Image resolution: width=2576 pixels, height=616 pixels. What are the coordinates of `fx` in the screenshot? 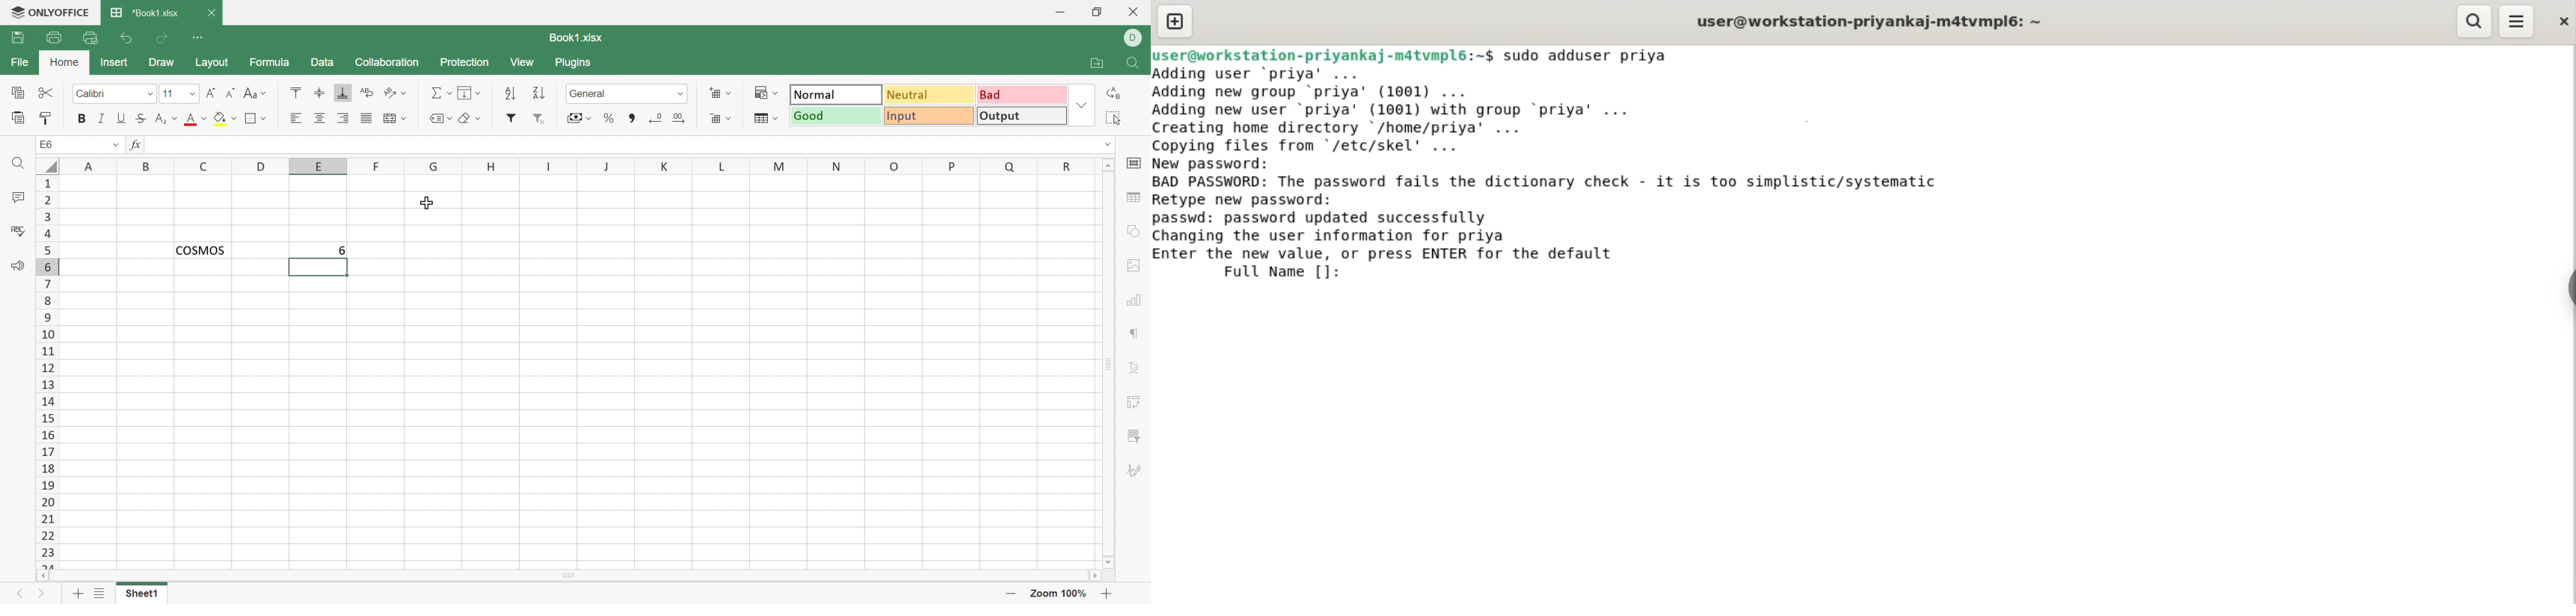 It's located at (136, 145).